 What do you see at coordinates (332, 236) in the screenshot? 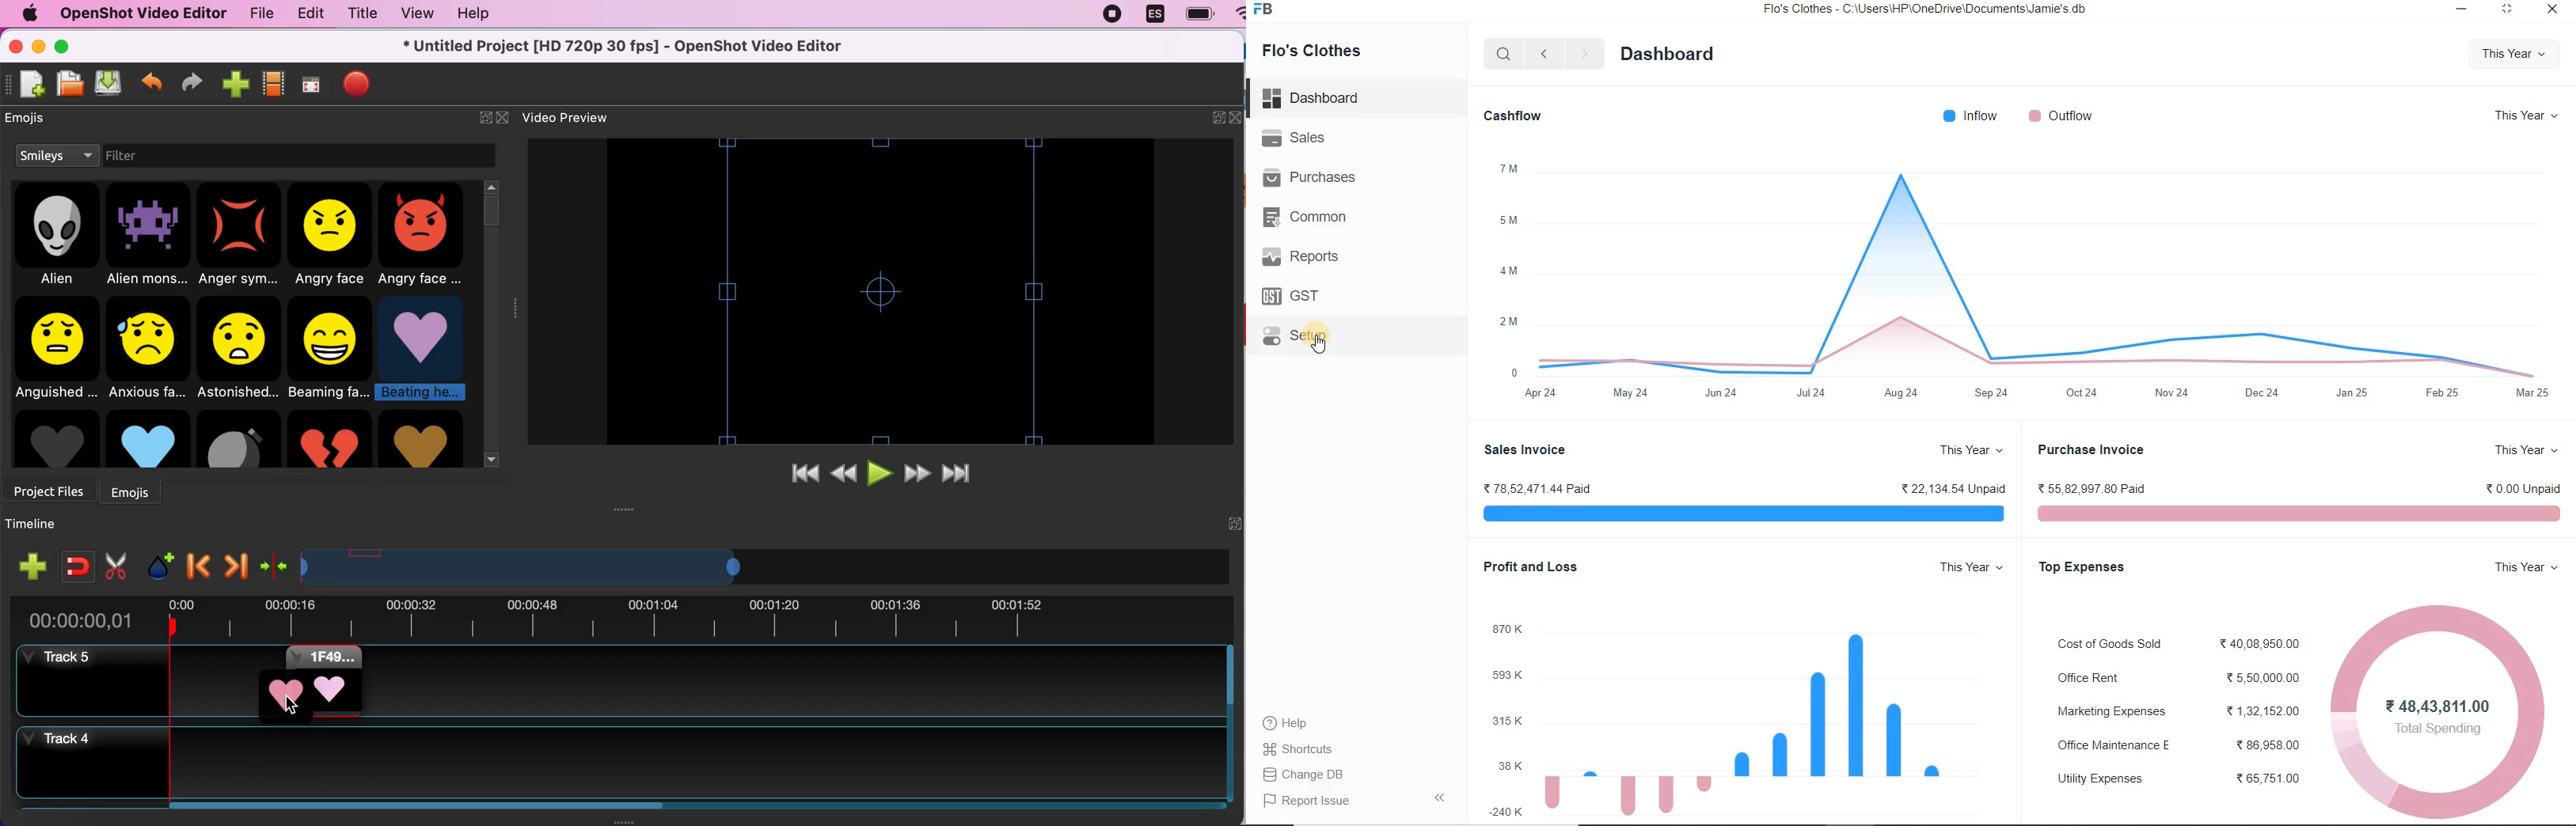
I see `angry face` at bounding box center [332, 236].